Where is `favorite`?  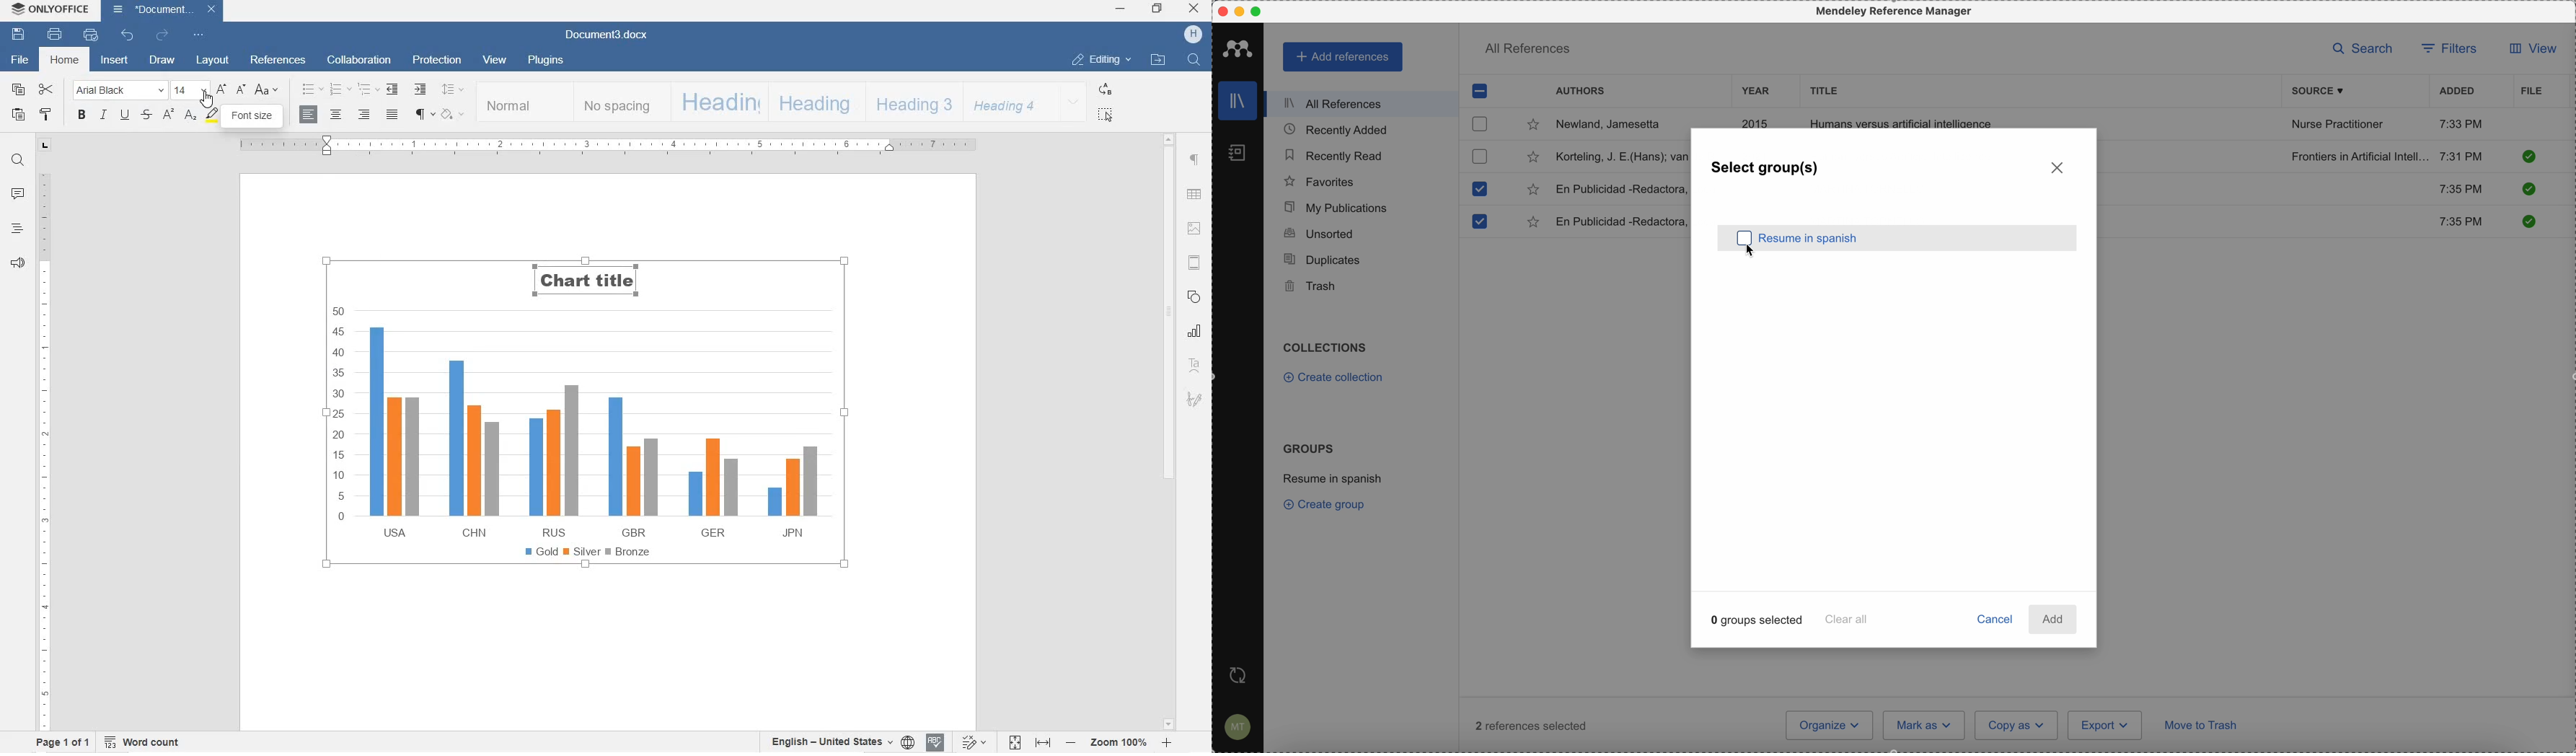
favorite is located at coordinates (1533, 126).